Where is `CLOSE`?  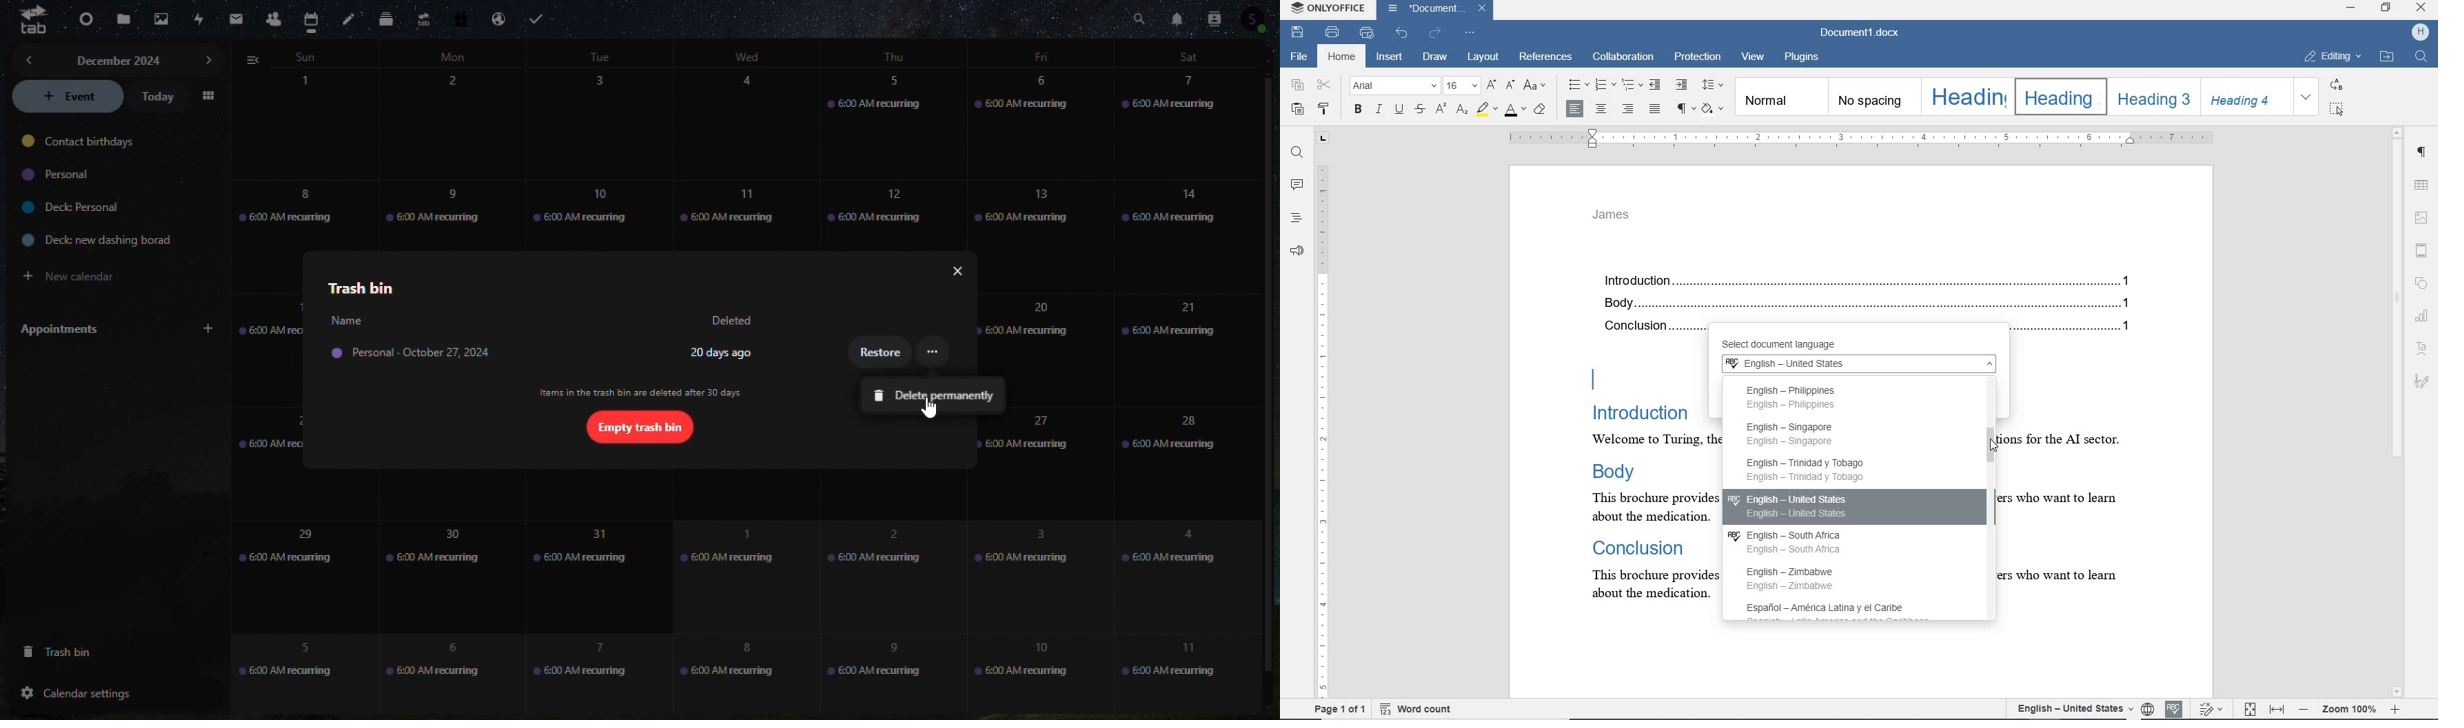
CLOSE is located at coordinates (2420, 8).